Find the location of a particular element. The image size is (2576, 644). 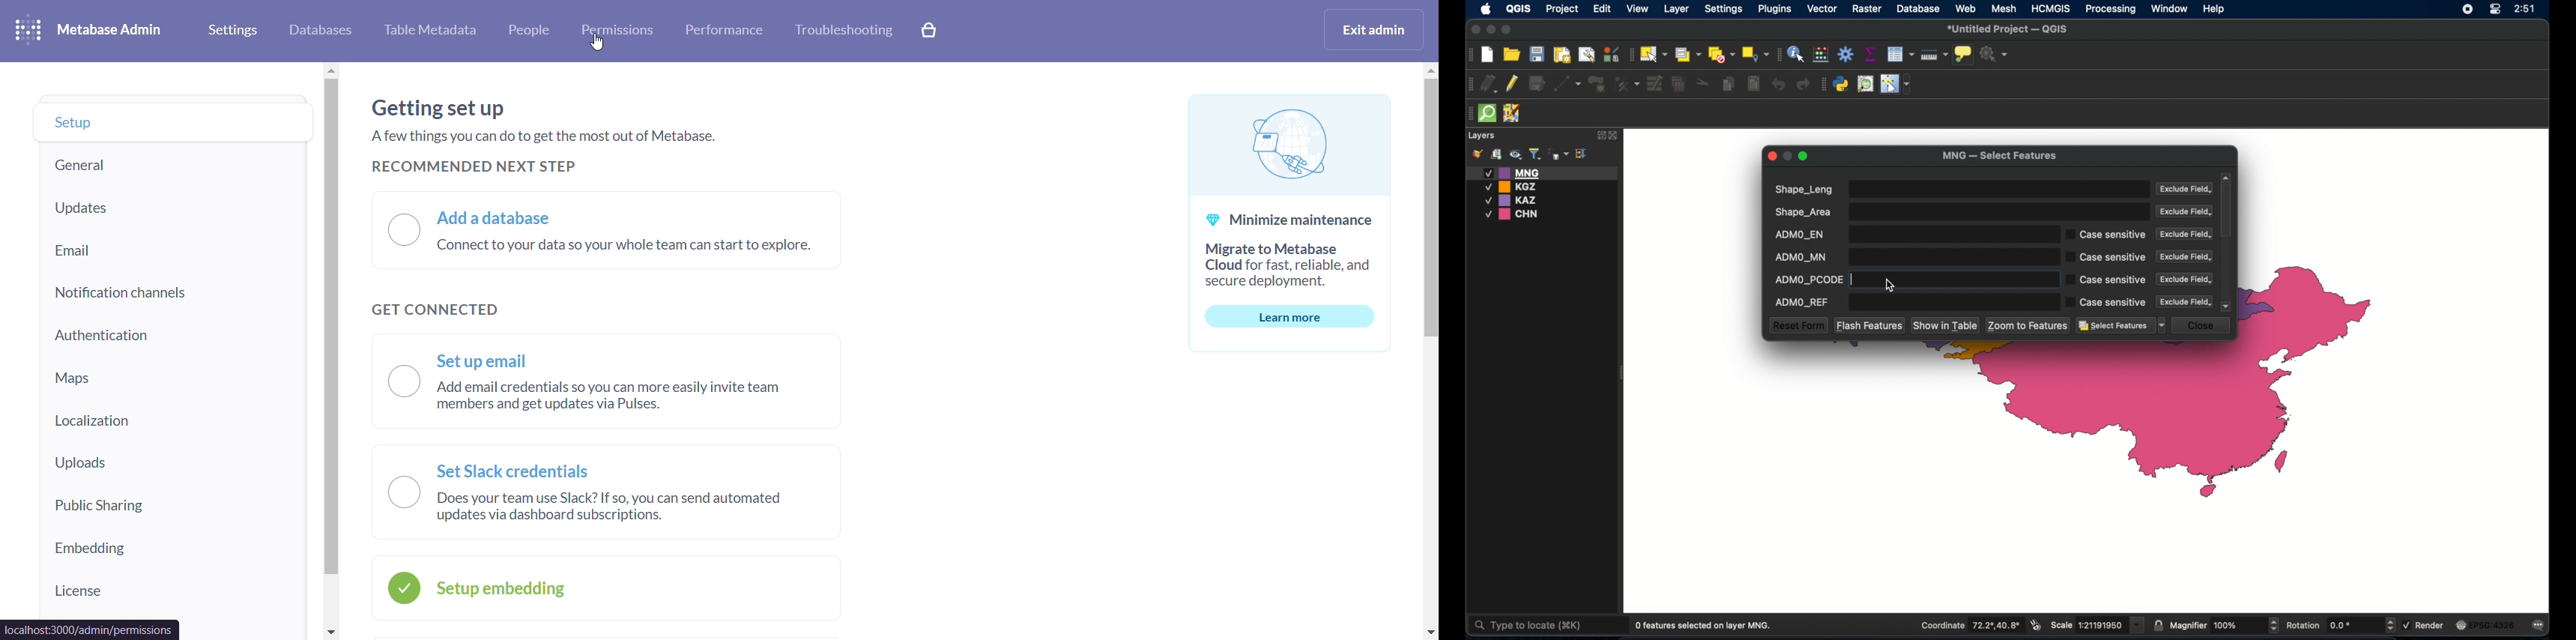

apple icon is located at coordinates (1486, 10).